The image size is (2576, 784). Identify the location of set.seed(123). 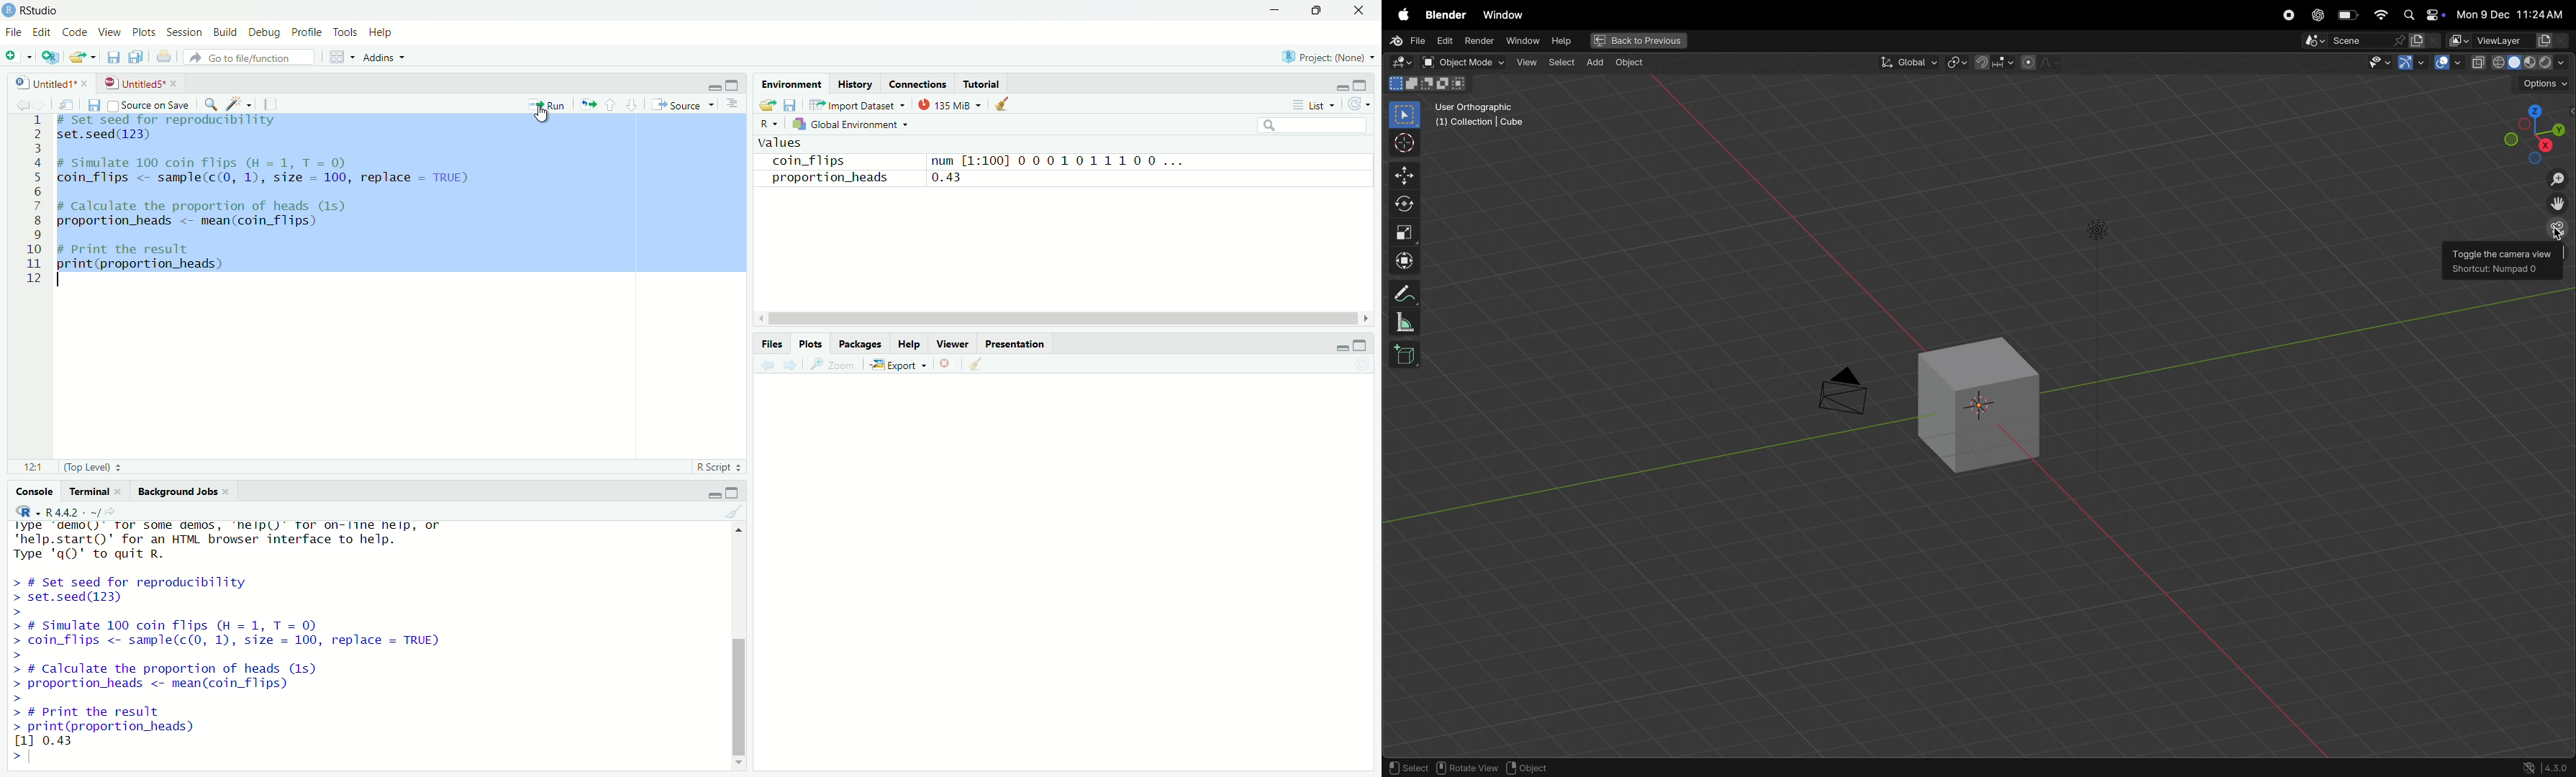
(111, 136).